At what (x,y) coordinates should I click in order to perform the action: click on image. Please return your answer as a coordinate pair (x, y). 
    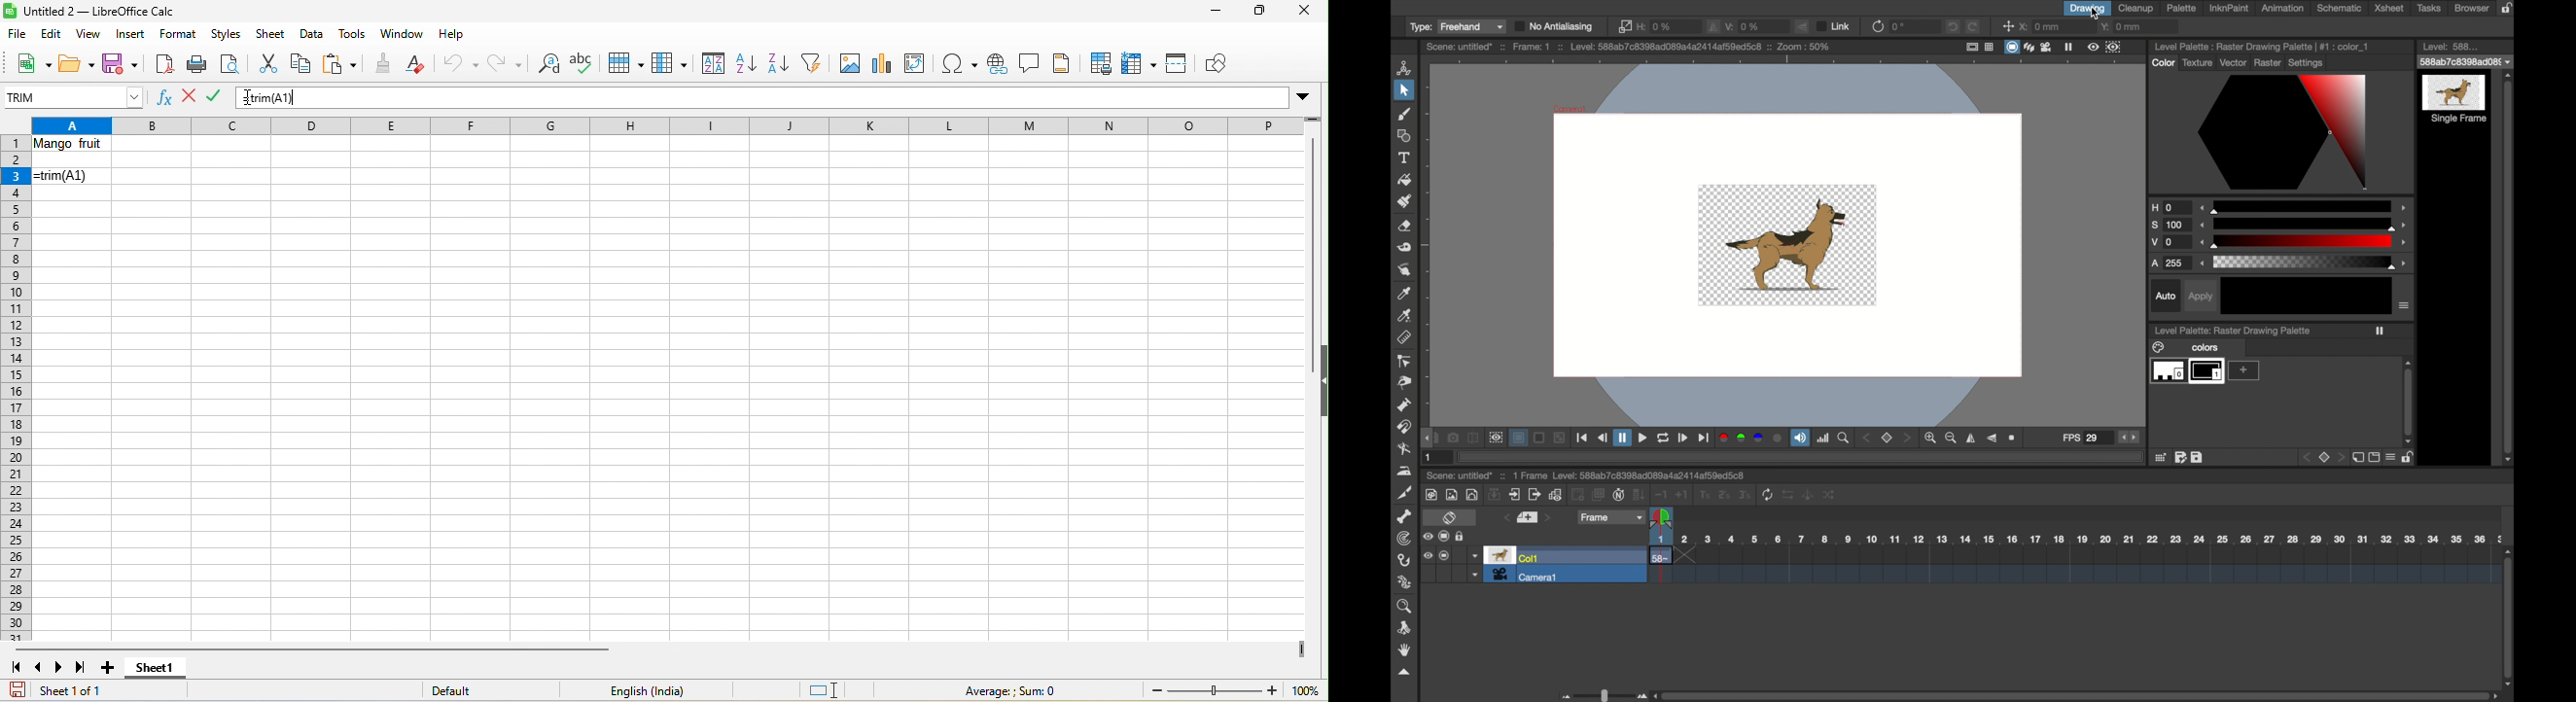
    Looking at the image, I should click on (1787, 245).